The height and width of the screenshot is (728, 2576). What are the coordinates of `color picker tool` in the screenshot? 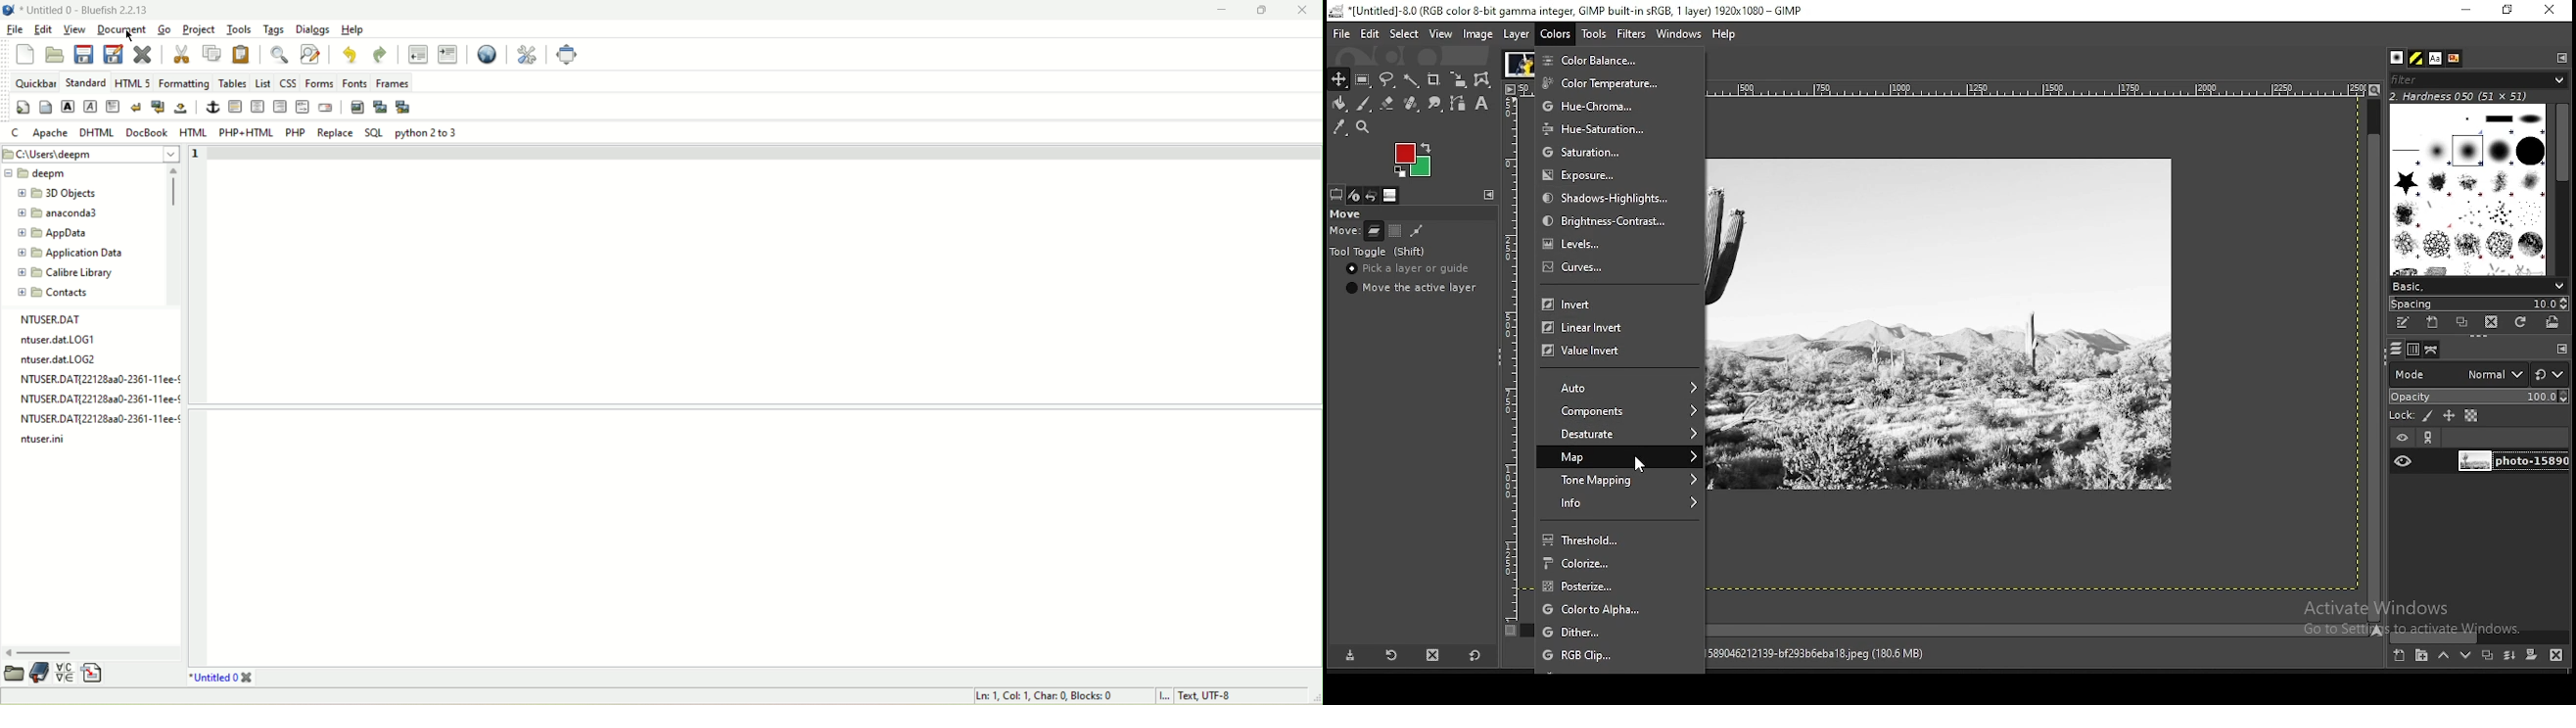 It's located at (1339, 127).